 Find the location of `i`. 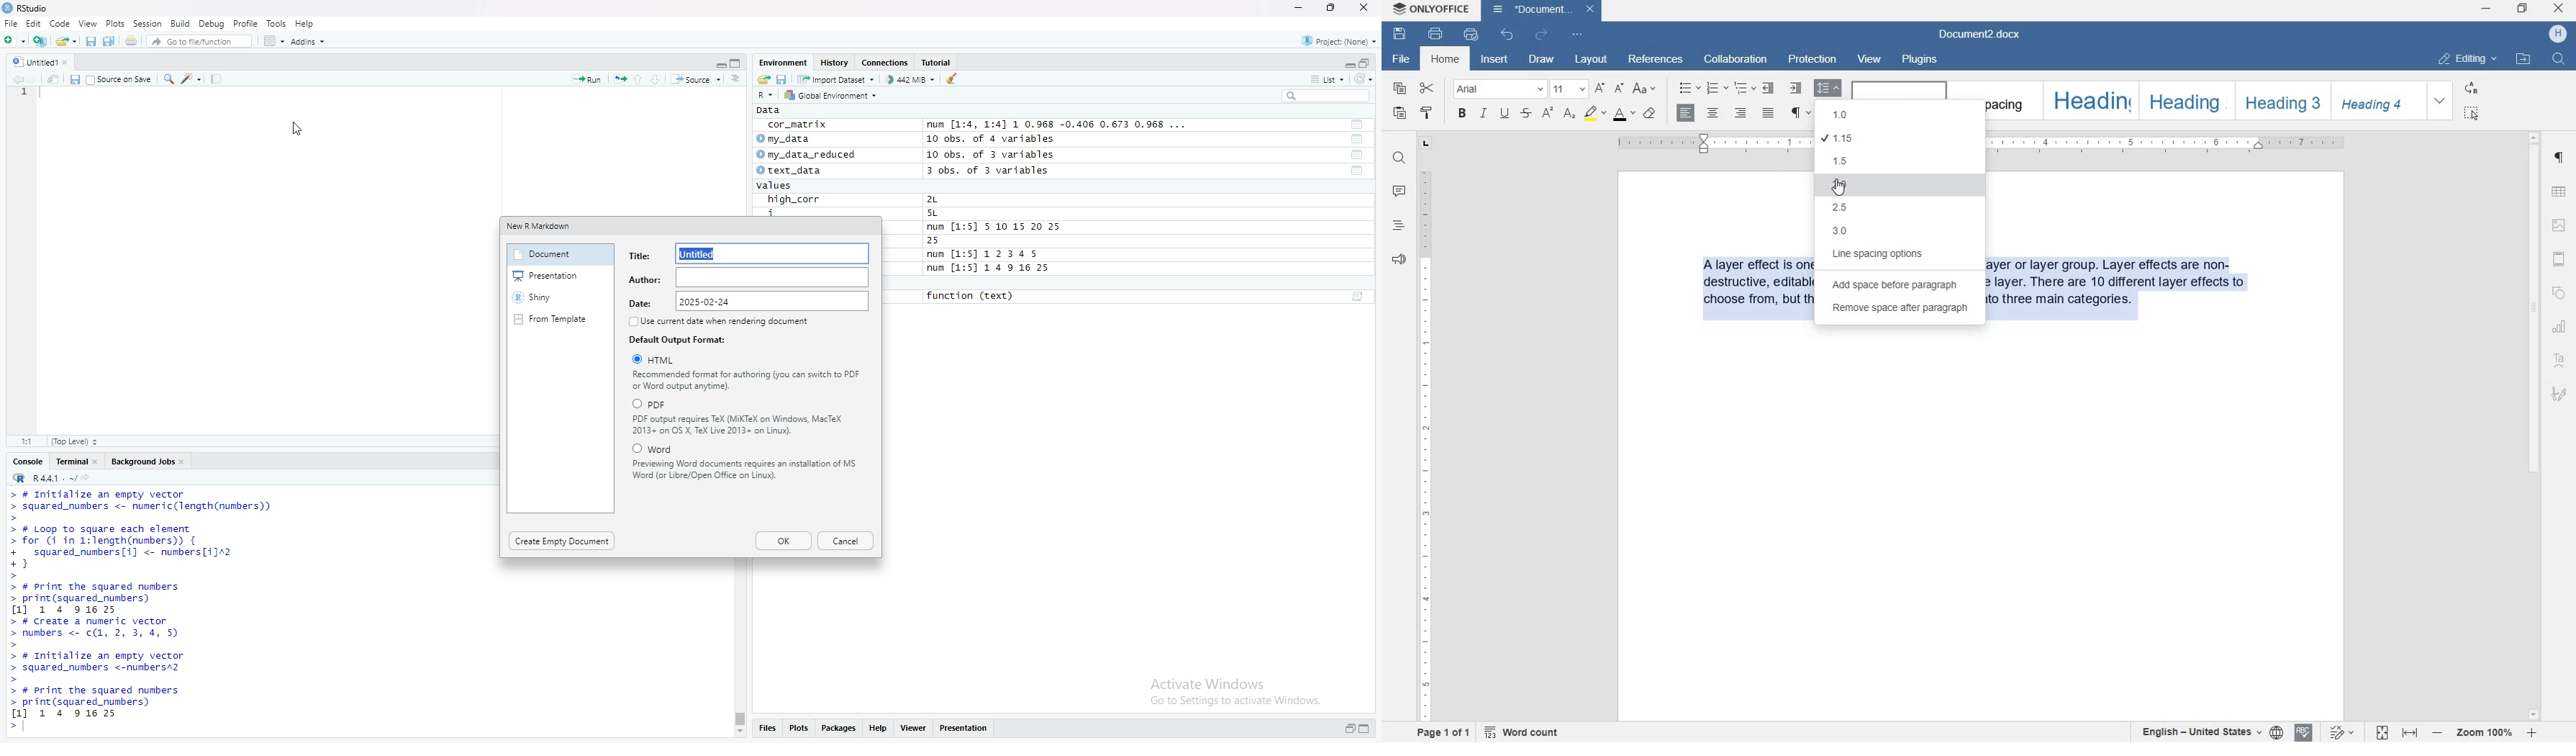

i is located at coordinates (789, 212).